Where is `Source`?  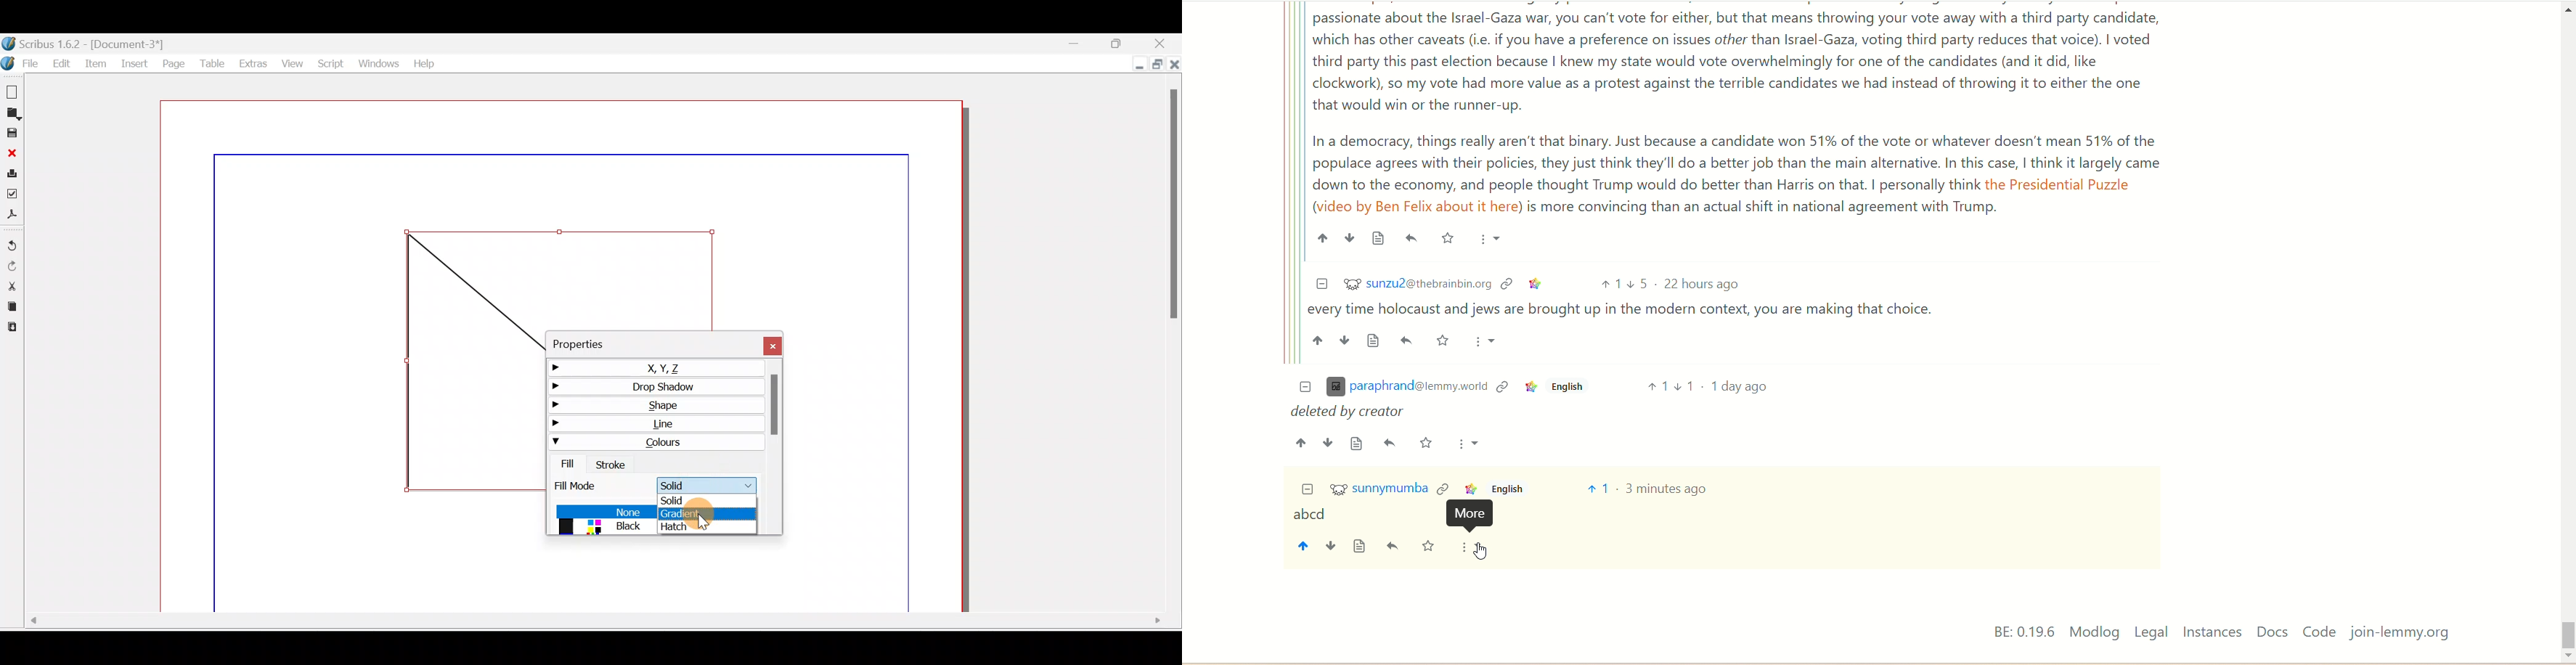 Source is located at coordinates (1375, 340).